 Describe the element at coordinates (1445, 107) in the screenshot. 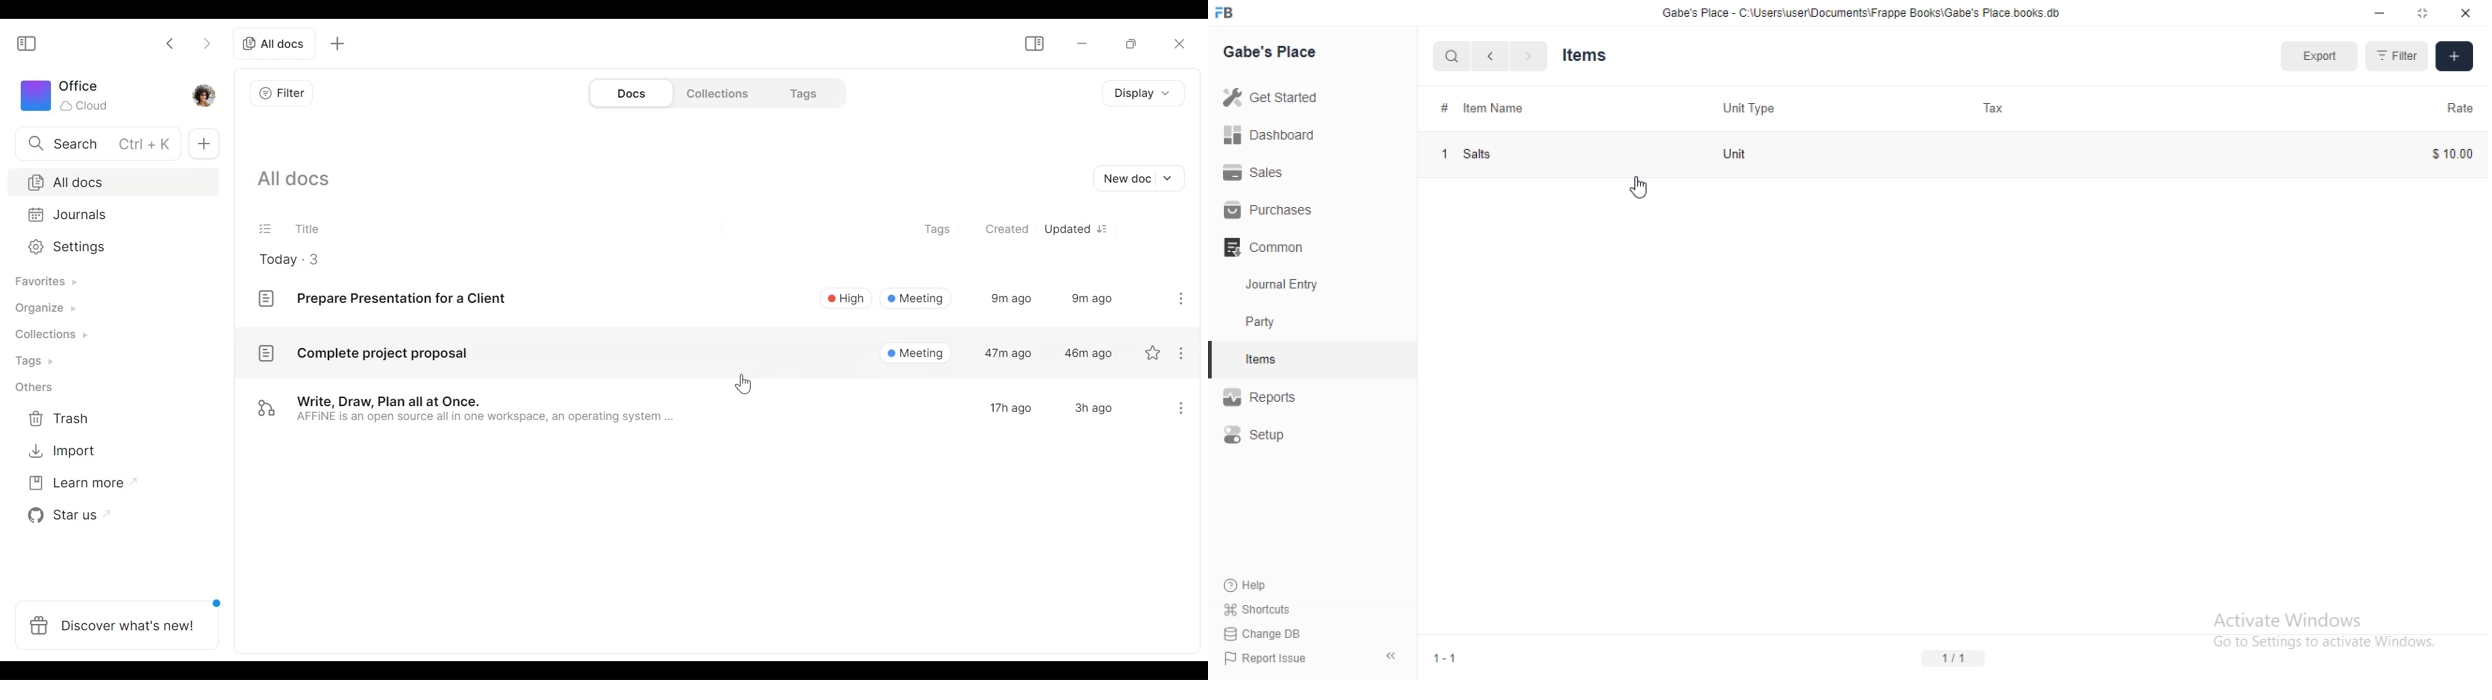

I see `#` at that location.